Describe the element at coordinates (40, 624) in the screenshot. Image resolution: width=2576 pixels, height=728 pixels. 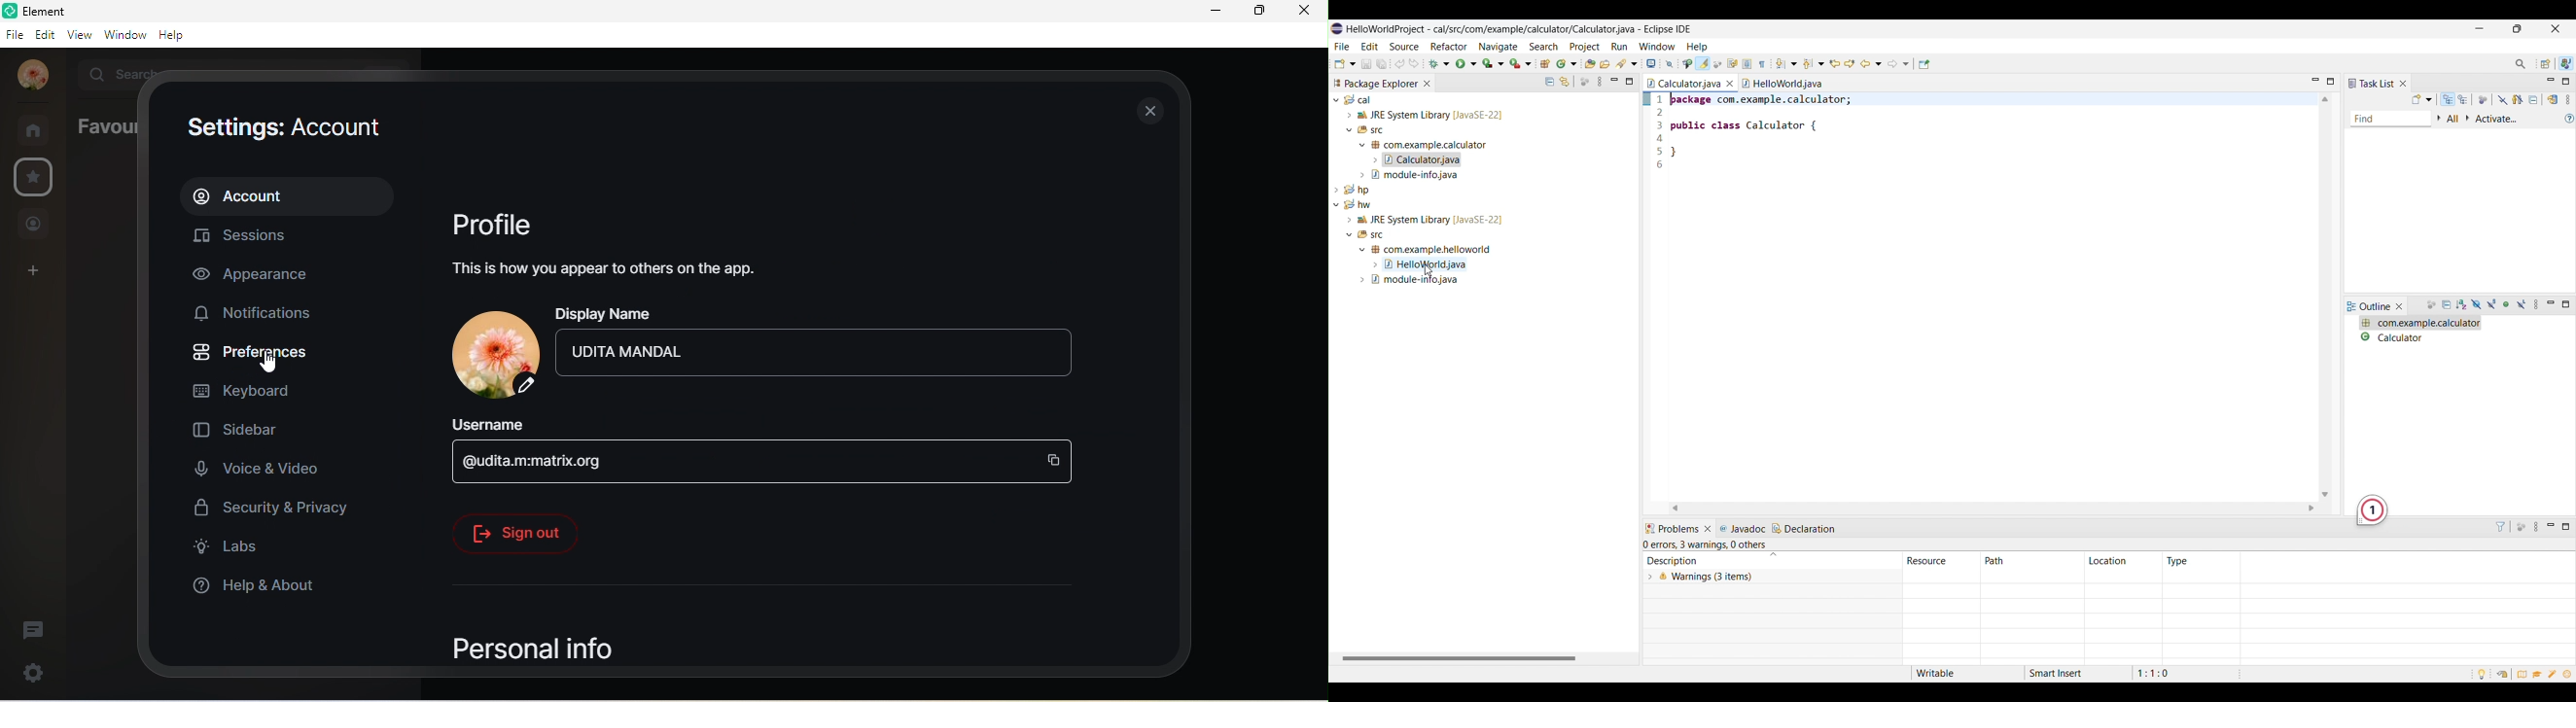
I see `threads` at that location.